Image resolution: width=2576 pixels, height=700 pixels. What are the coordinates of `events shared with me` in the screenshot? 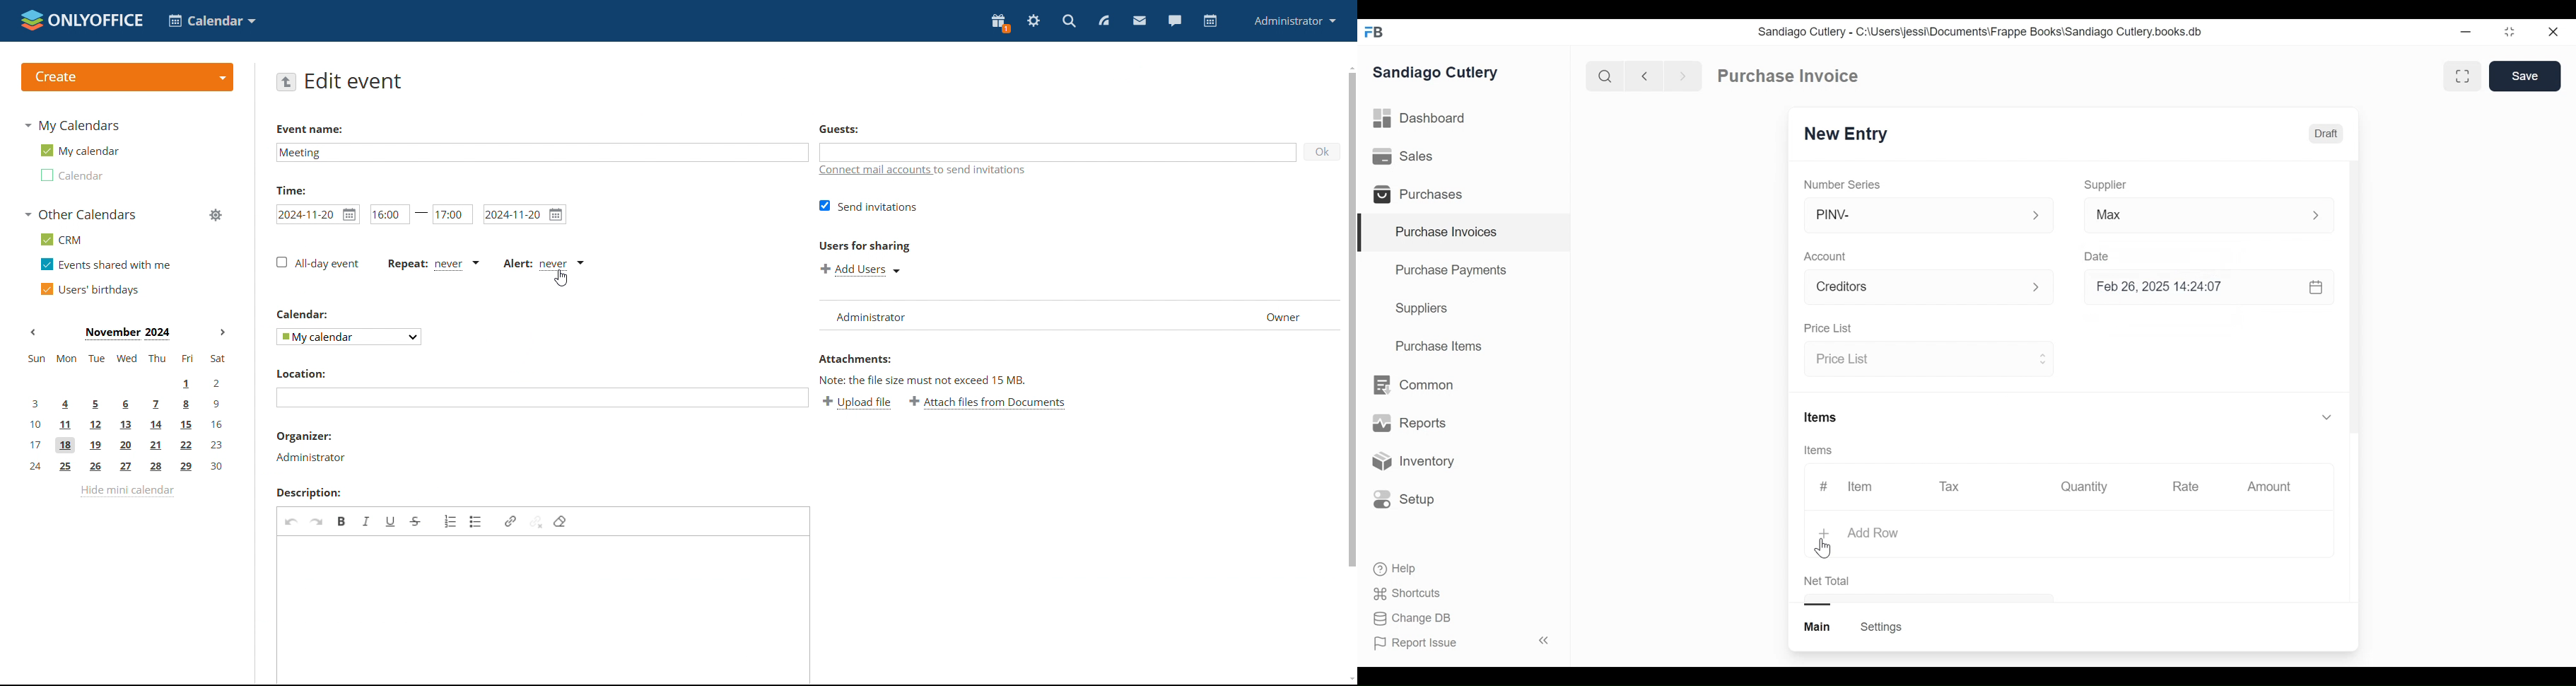 It's located at (106, 264).